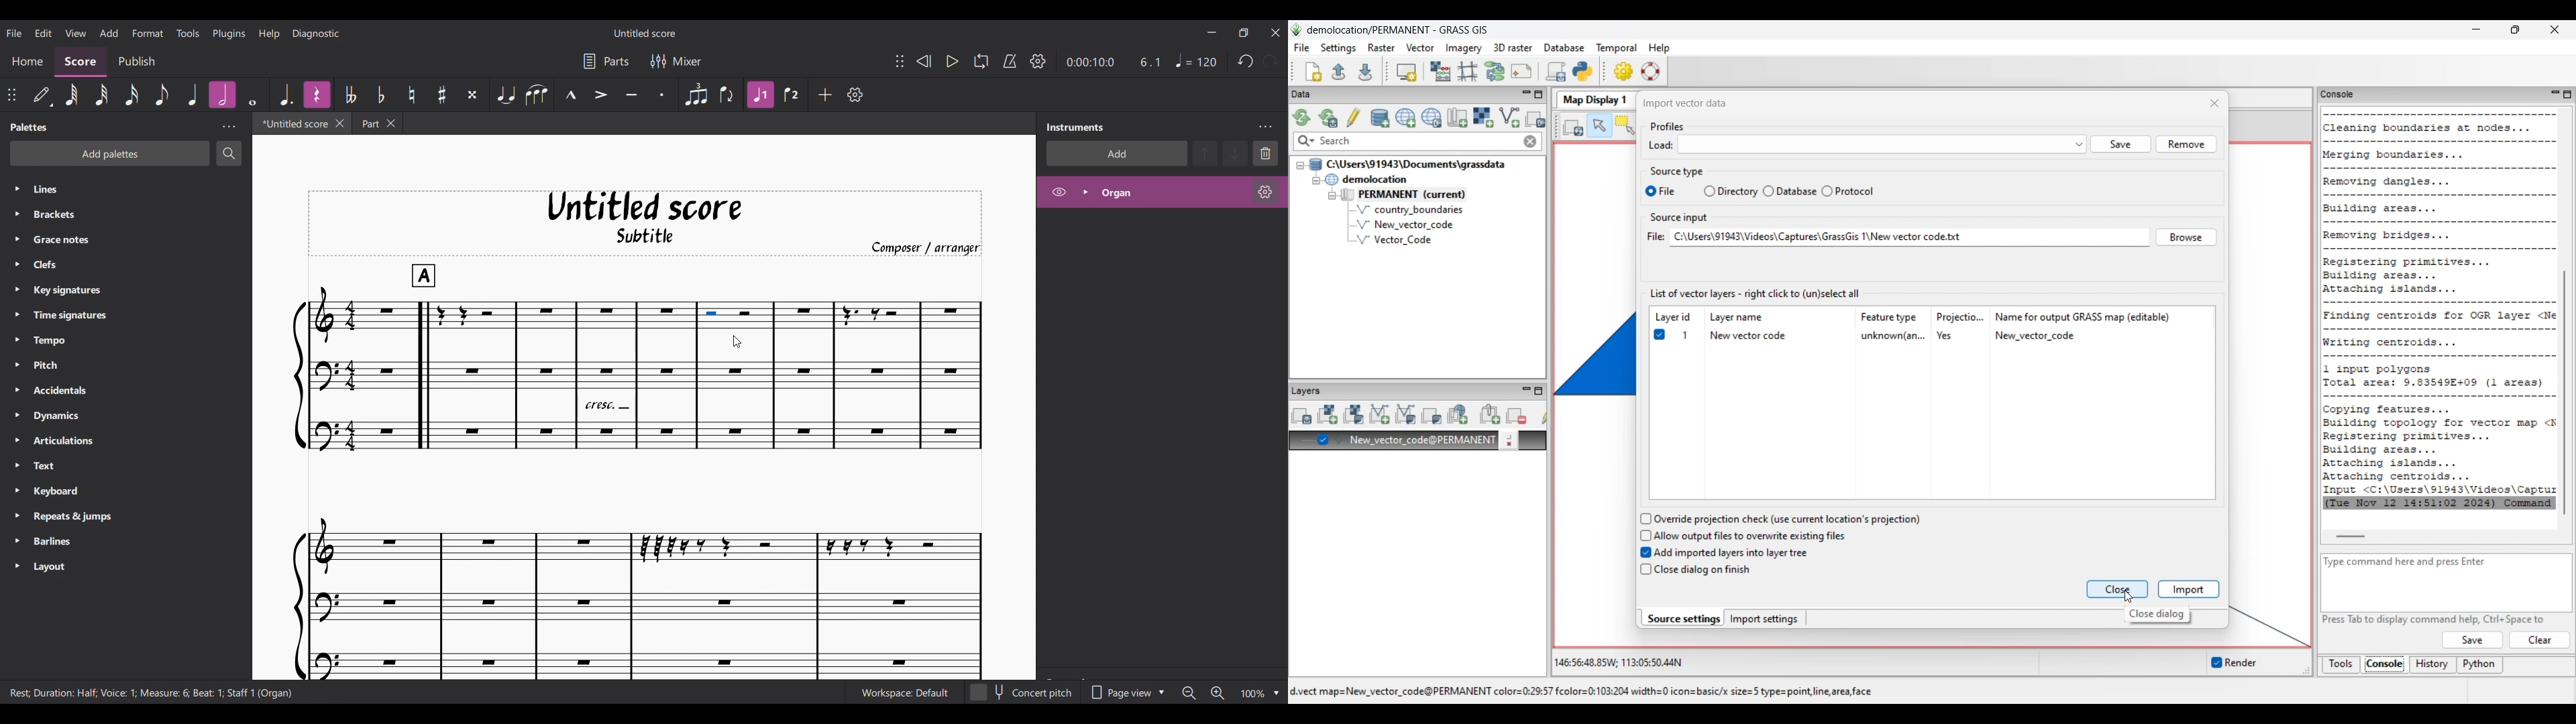 The width and height of the screenshot is (2576, 728). Describe the element at coordinates (792, 95) in the screenshot. I see `Voice 2` at that location.